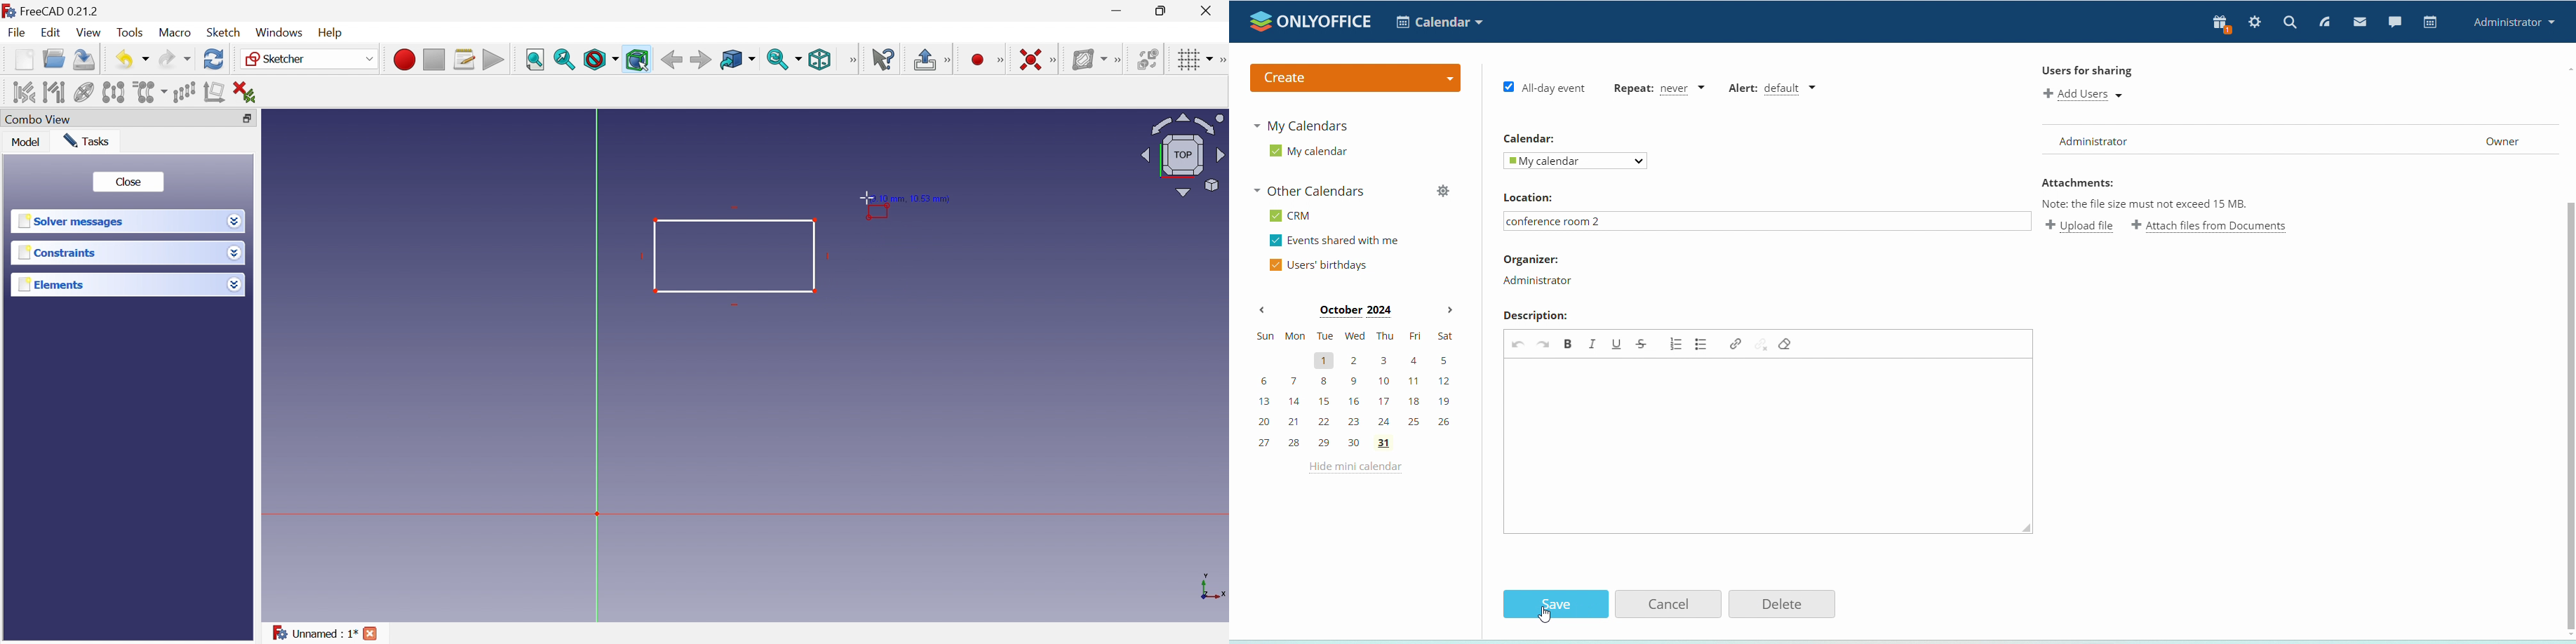 Image resolution: width=2576 pixels, height=644 pixels. What do you see at coordinates (405, 60) in the screenshot?
I see `Macro recording...` at bounding box center [405, 60].